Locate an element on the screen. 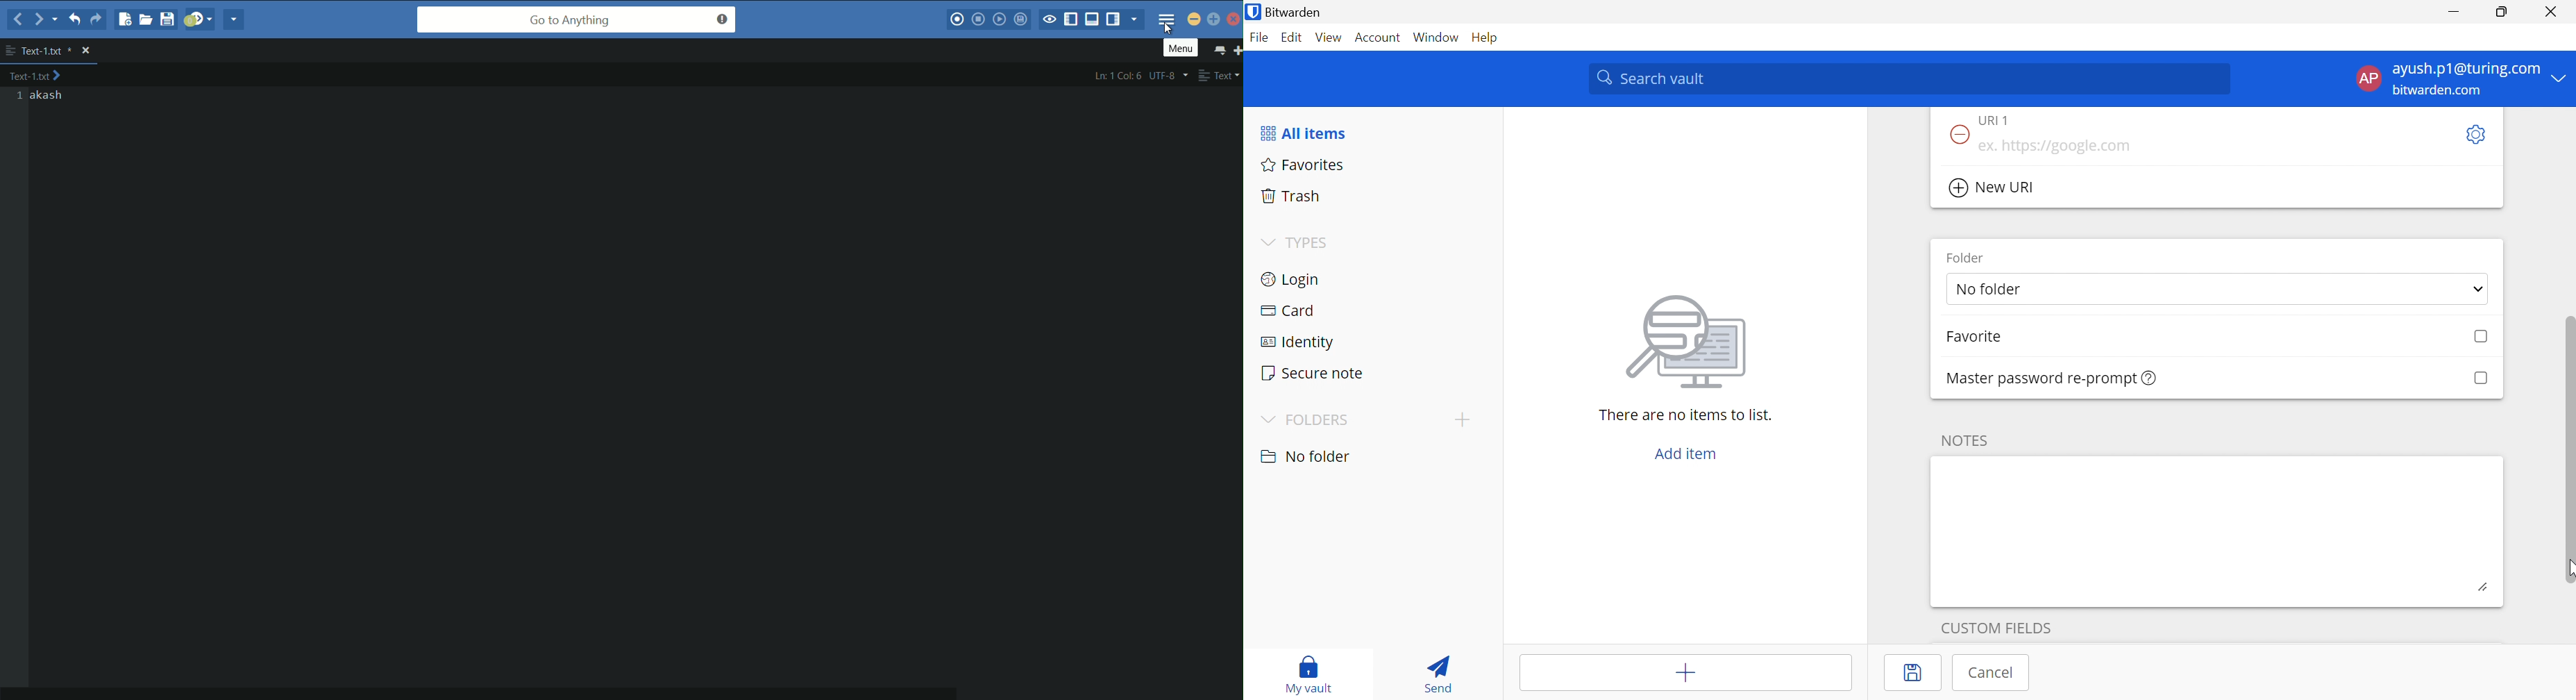 This screenshot has height=700, width=2576. Window is located at coordinates (1438, 38).